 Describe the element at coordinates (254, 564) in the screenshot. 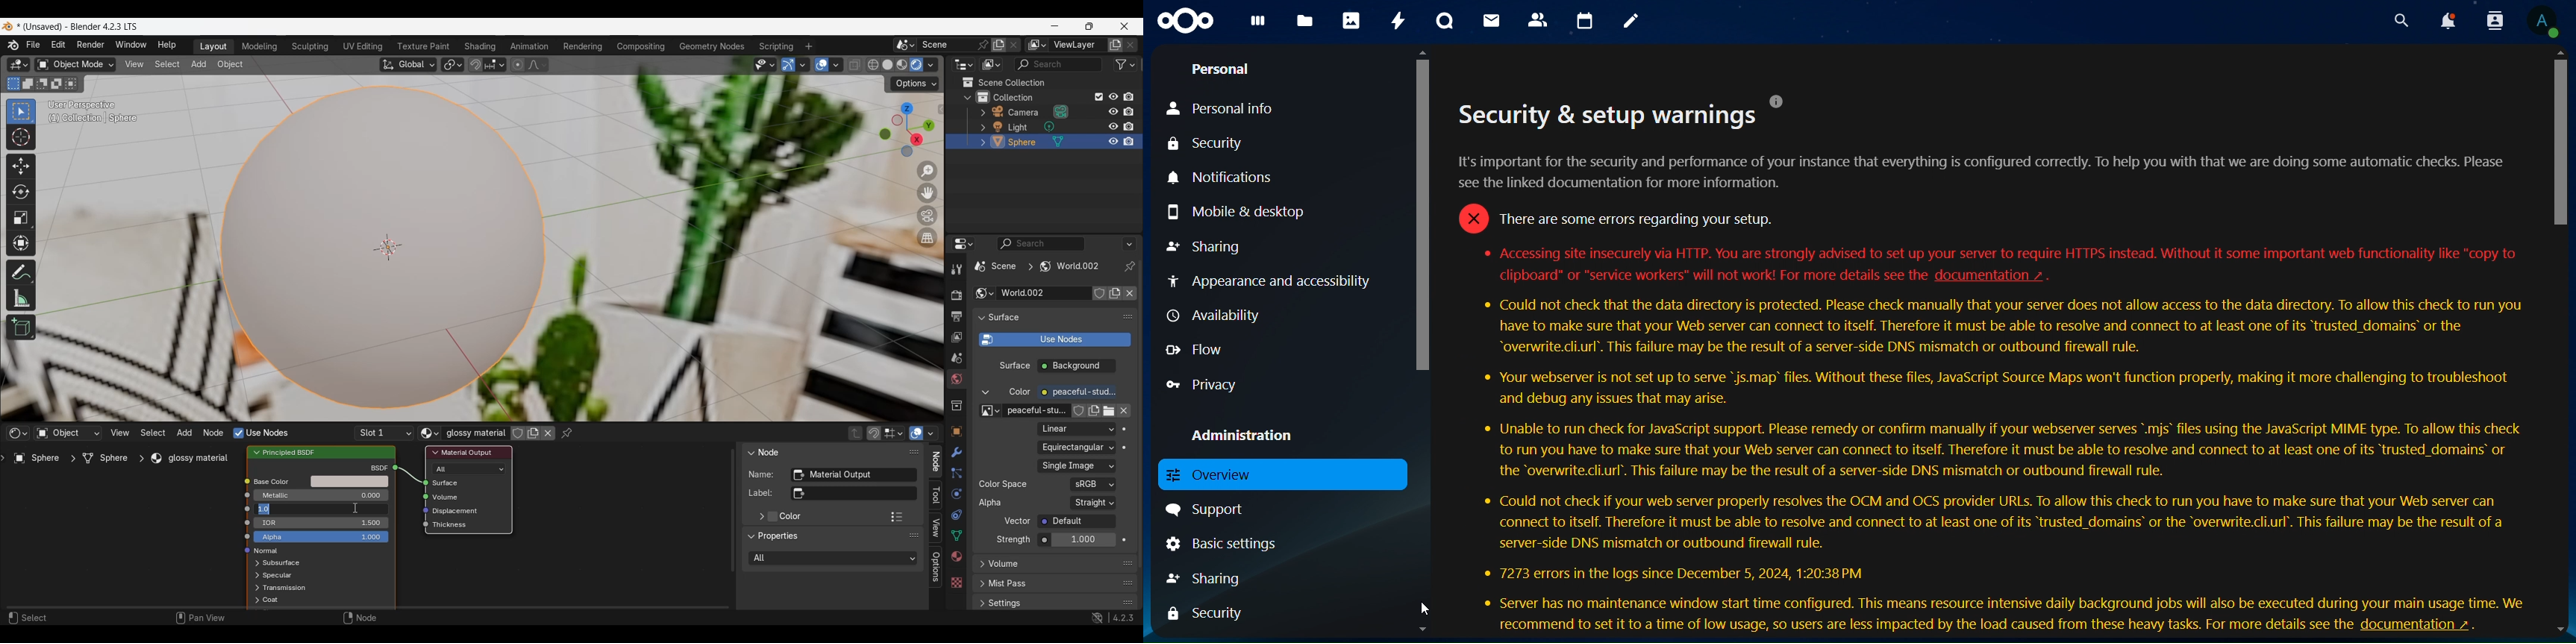

I see `Expand respective options` at that location.